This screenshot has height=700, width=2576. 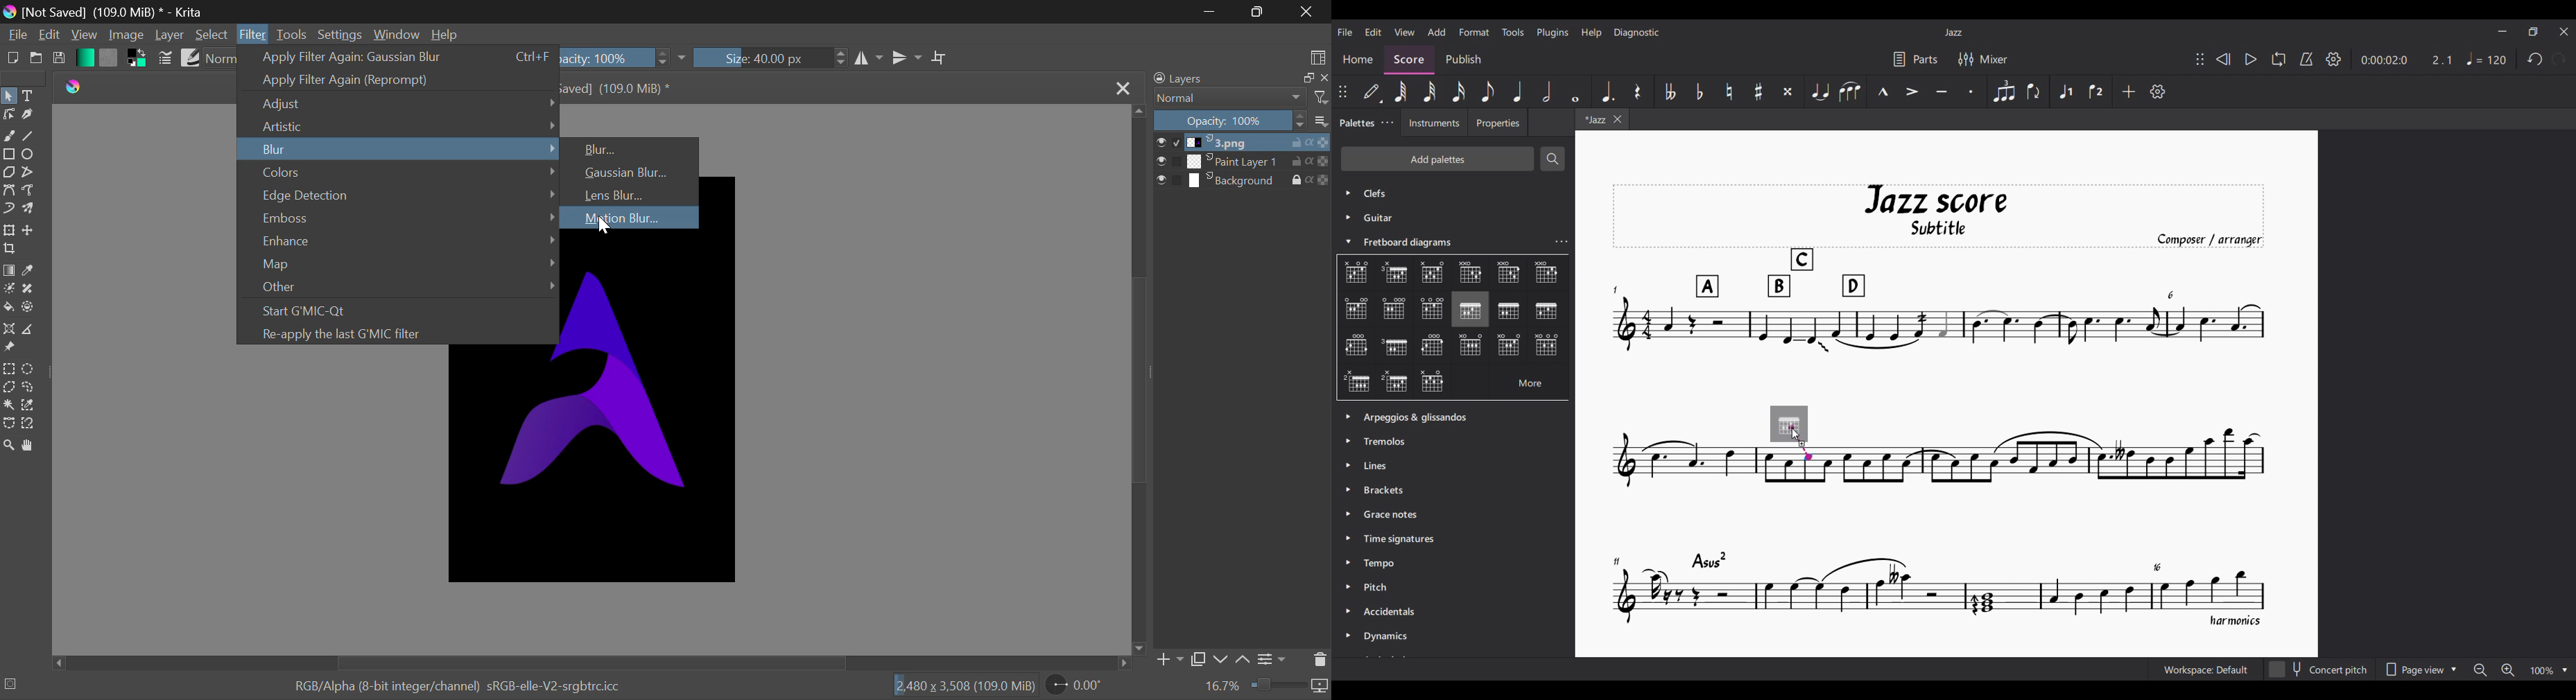 What do you see at coordinates (1546, 347) in the screenshot?
I see `Chart 16` at bounding box center [1546, 347].